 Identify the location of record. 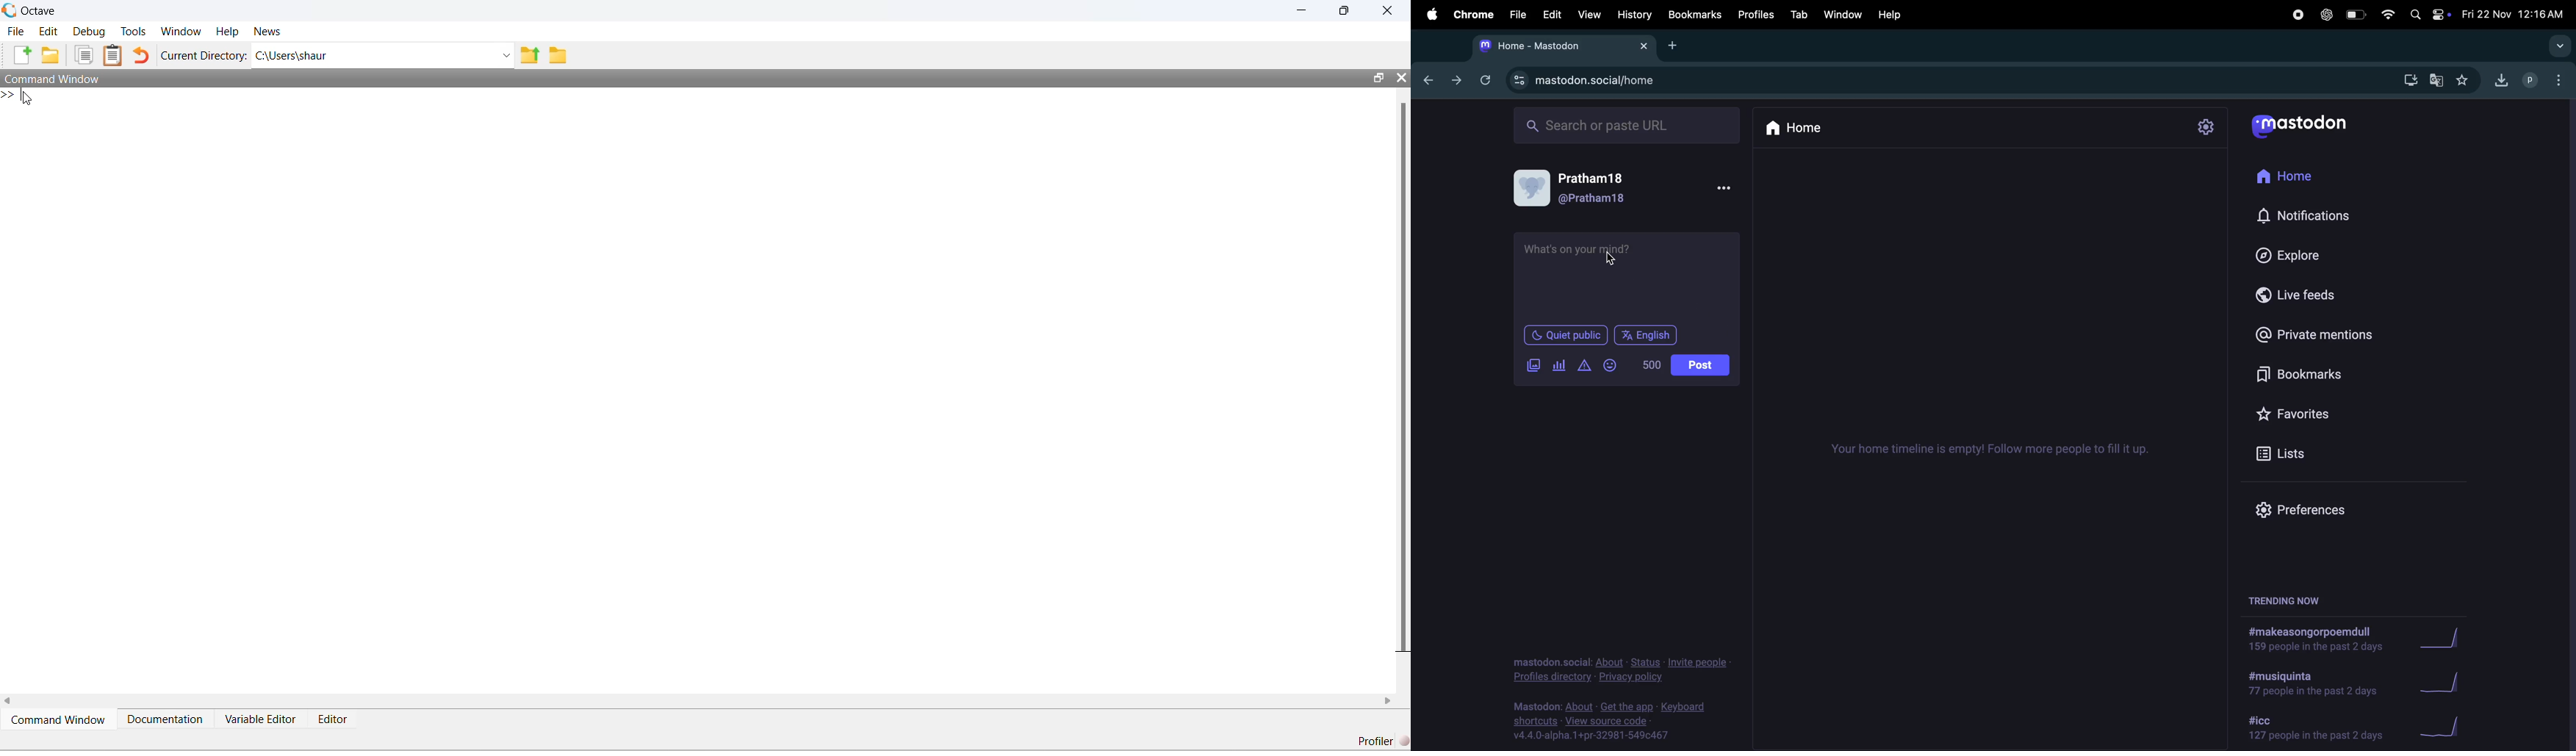
(2295, 15).